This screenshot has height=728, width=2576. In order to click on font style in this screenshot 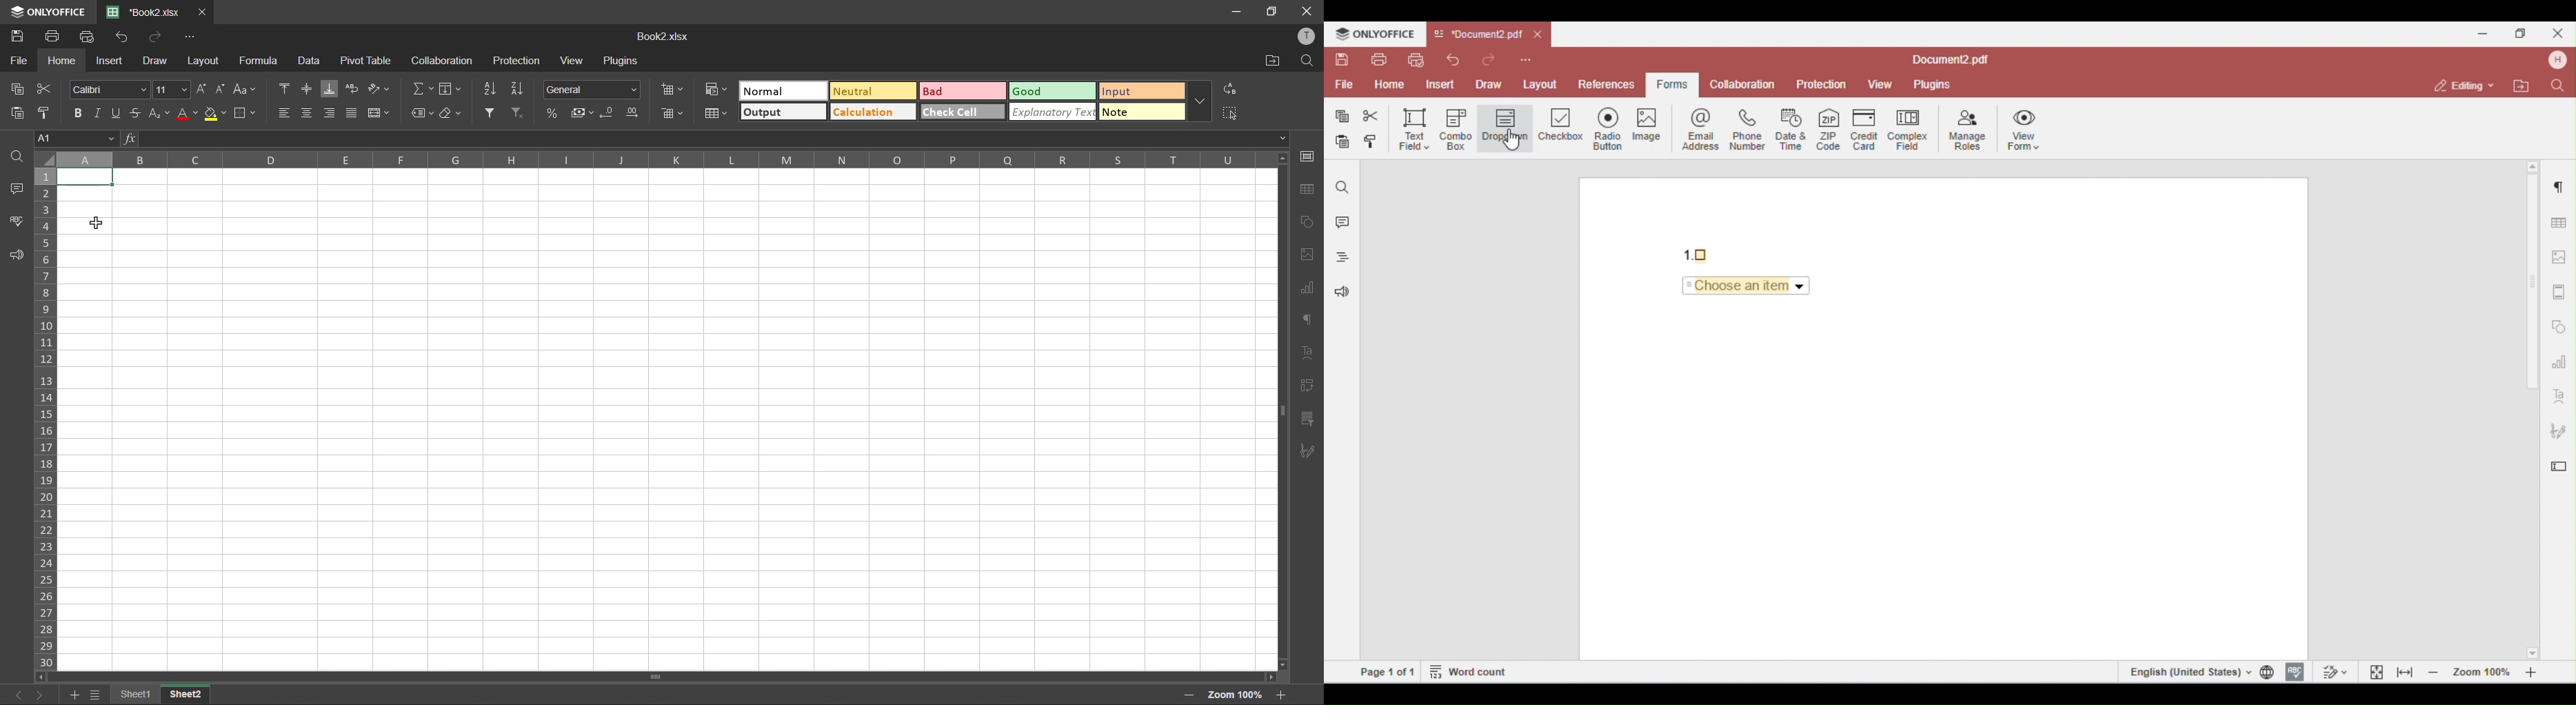, I will do `click(112, 88)`.